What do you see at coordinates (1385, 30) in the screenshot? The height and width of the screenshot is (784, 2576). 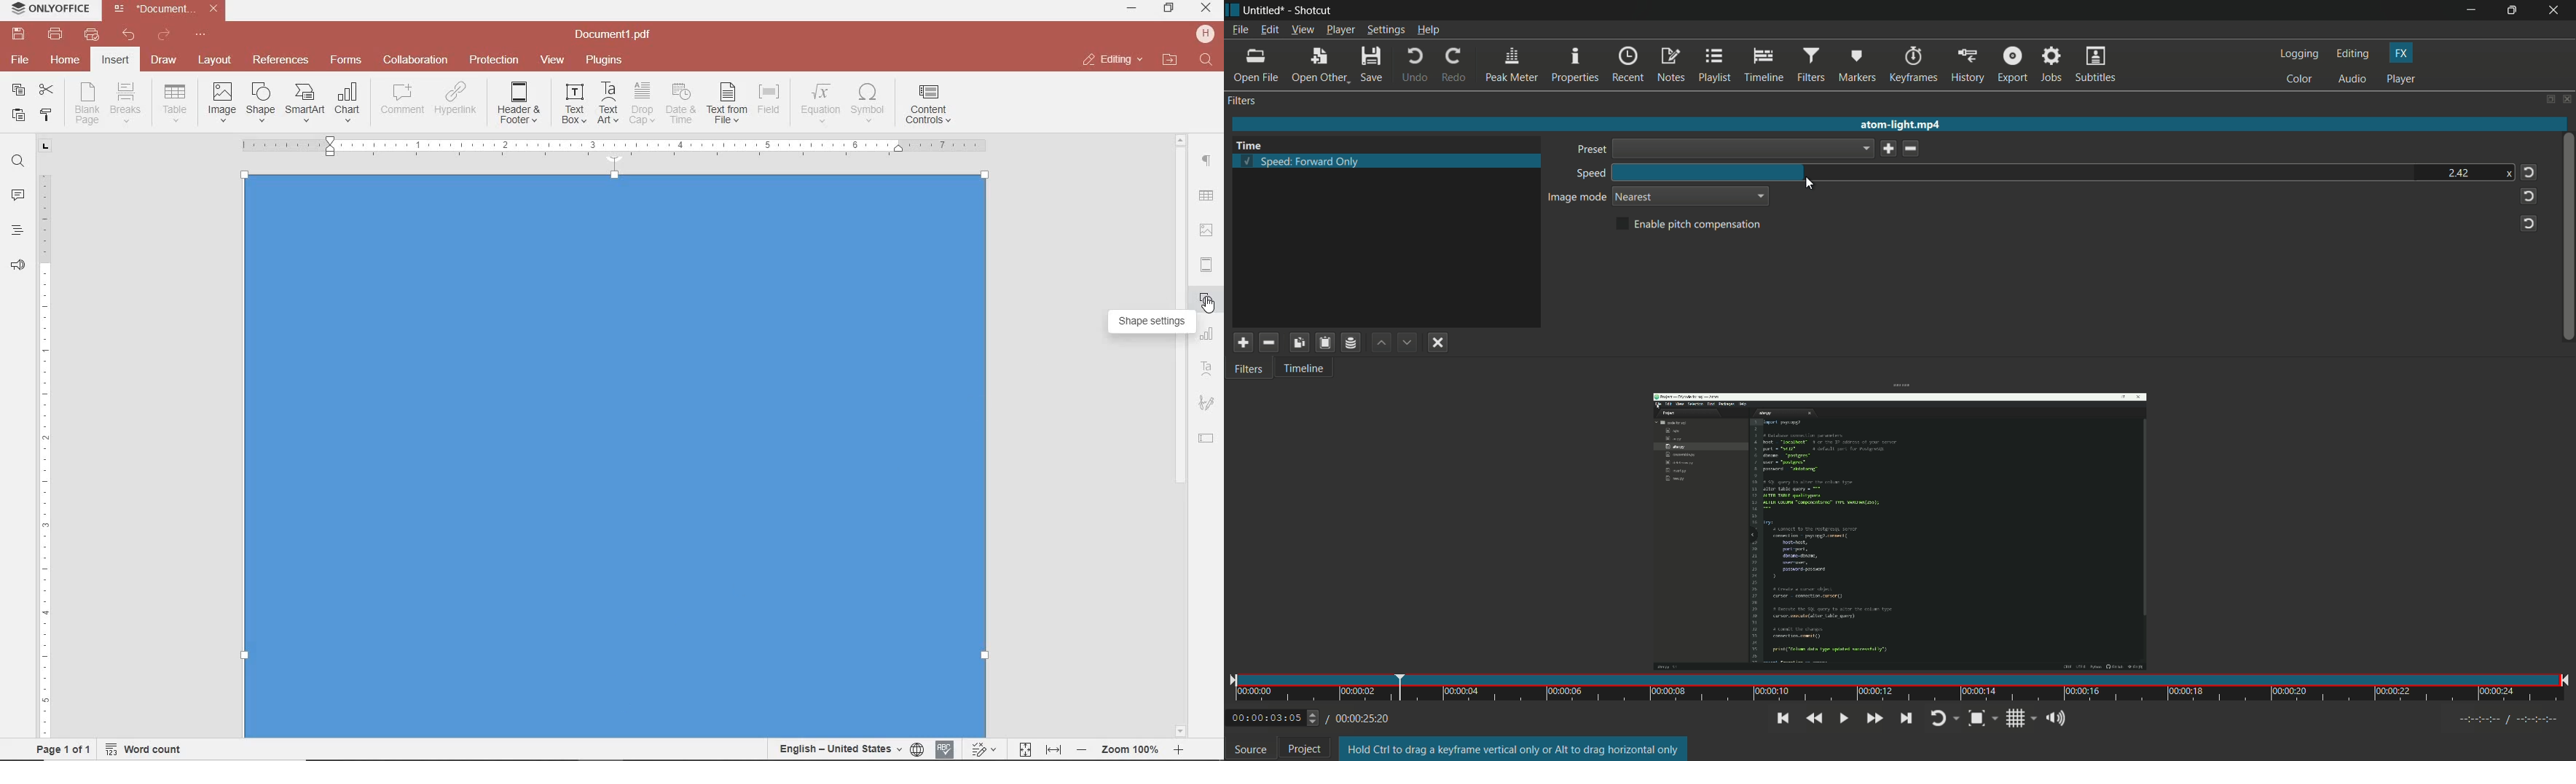 I see `settings menu` at bounding box center [1385, 30].